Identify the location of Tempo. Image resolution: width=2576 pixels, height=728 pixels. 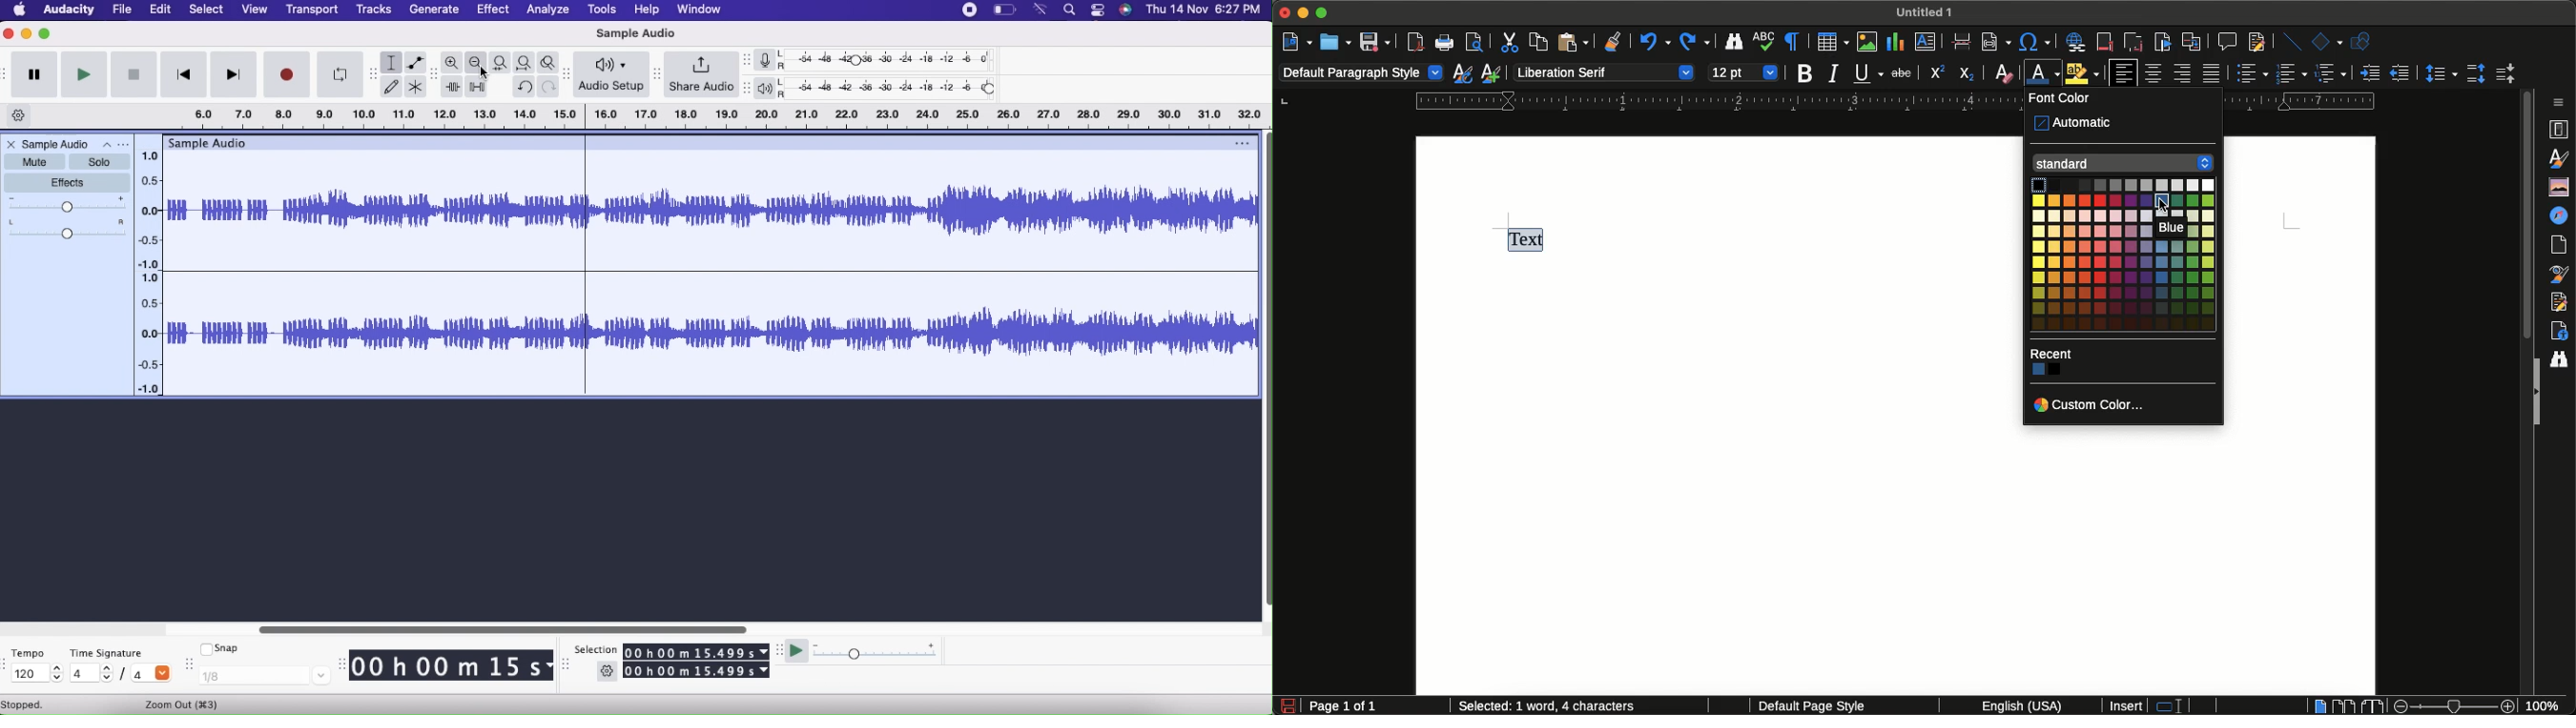
(30, 654).